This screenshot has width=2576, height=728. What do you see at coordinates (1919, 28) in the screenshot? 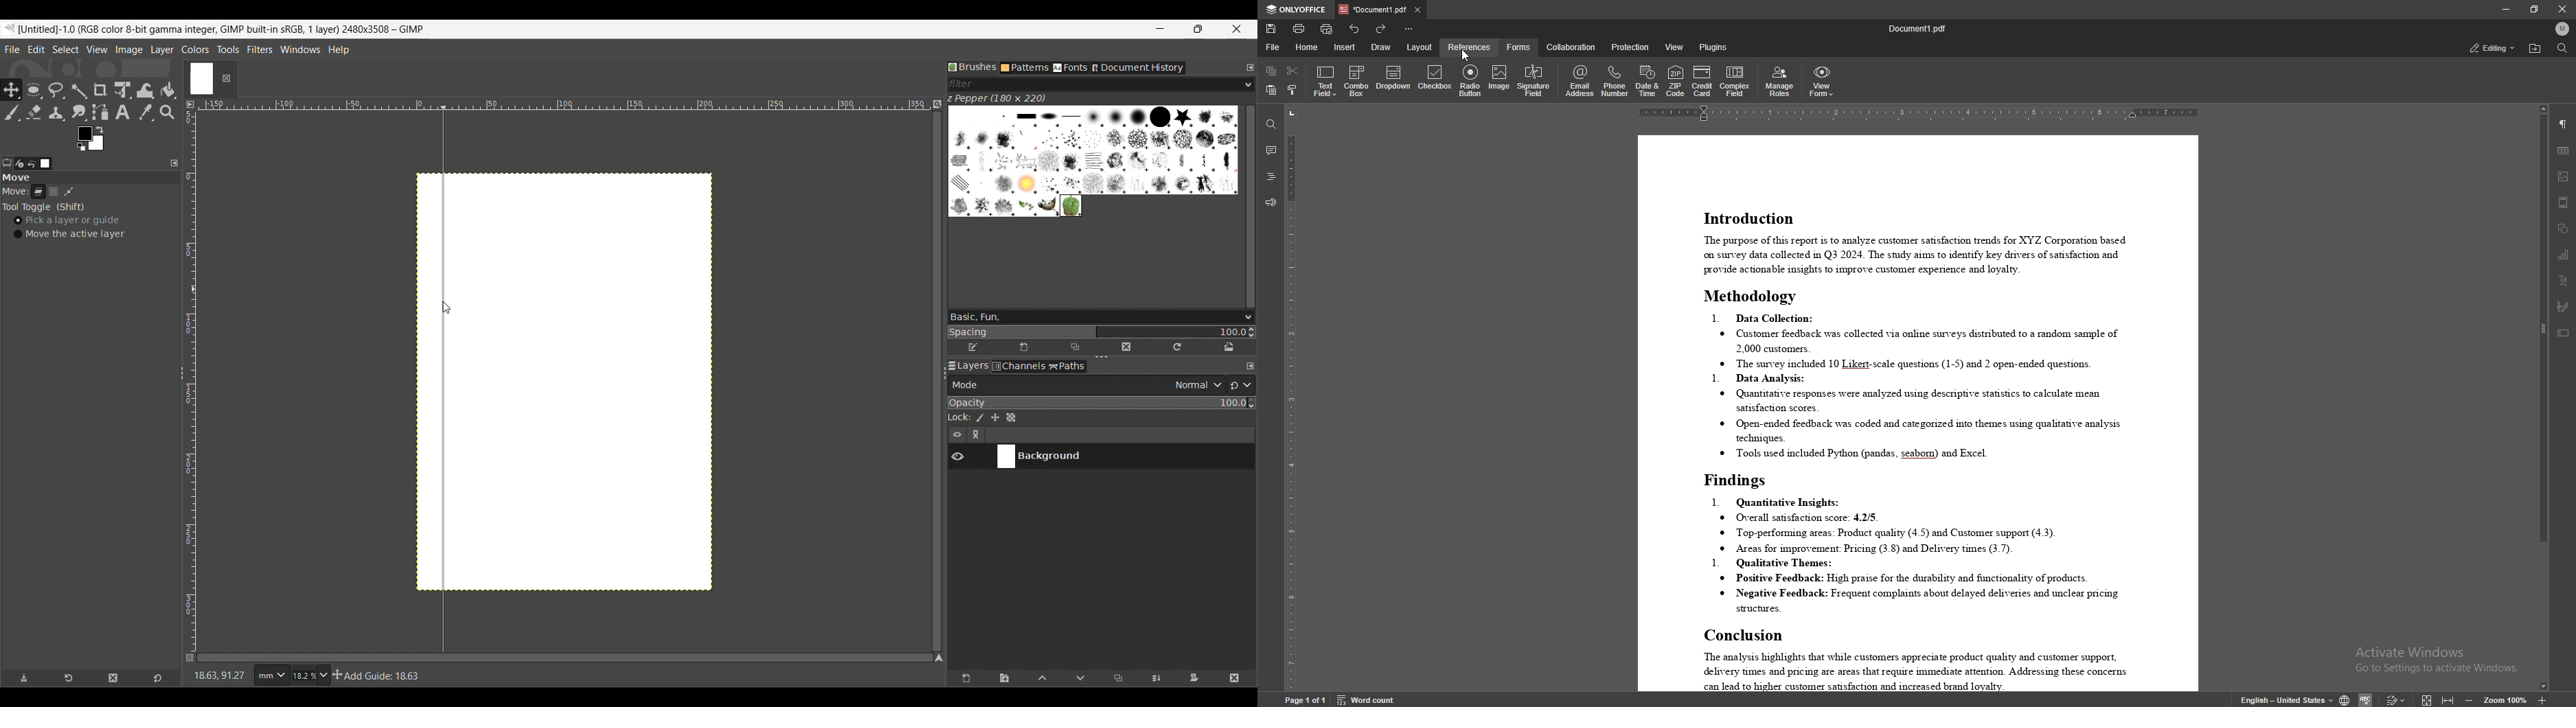
I see `file name` at bounding box center [1919, 28].